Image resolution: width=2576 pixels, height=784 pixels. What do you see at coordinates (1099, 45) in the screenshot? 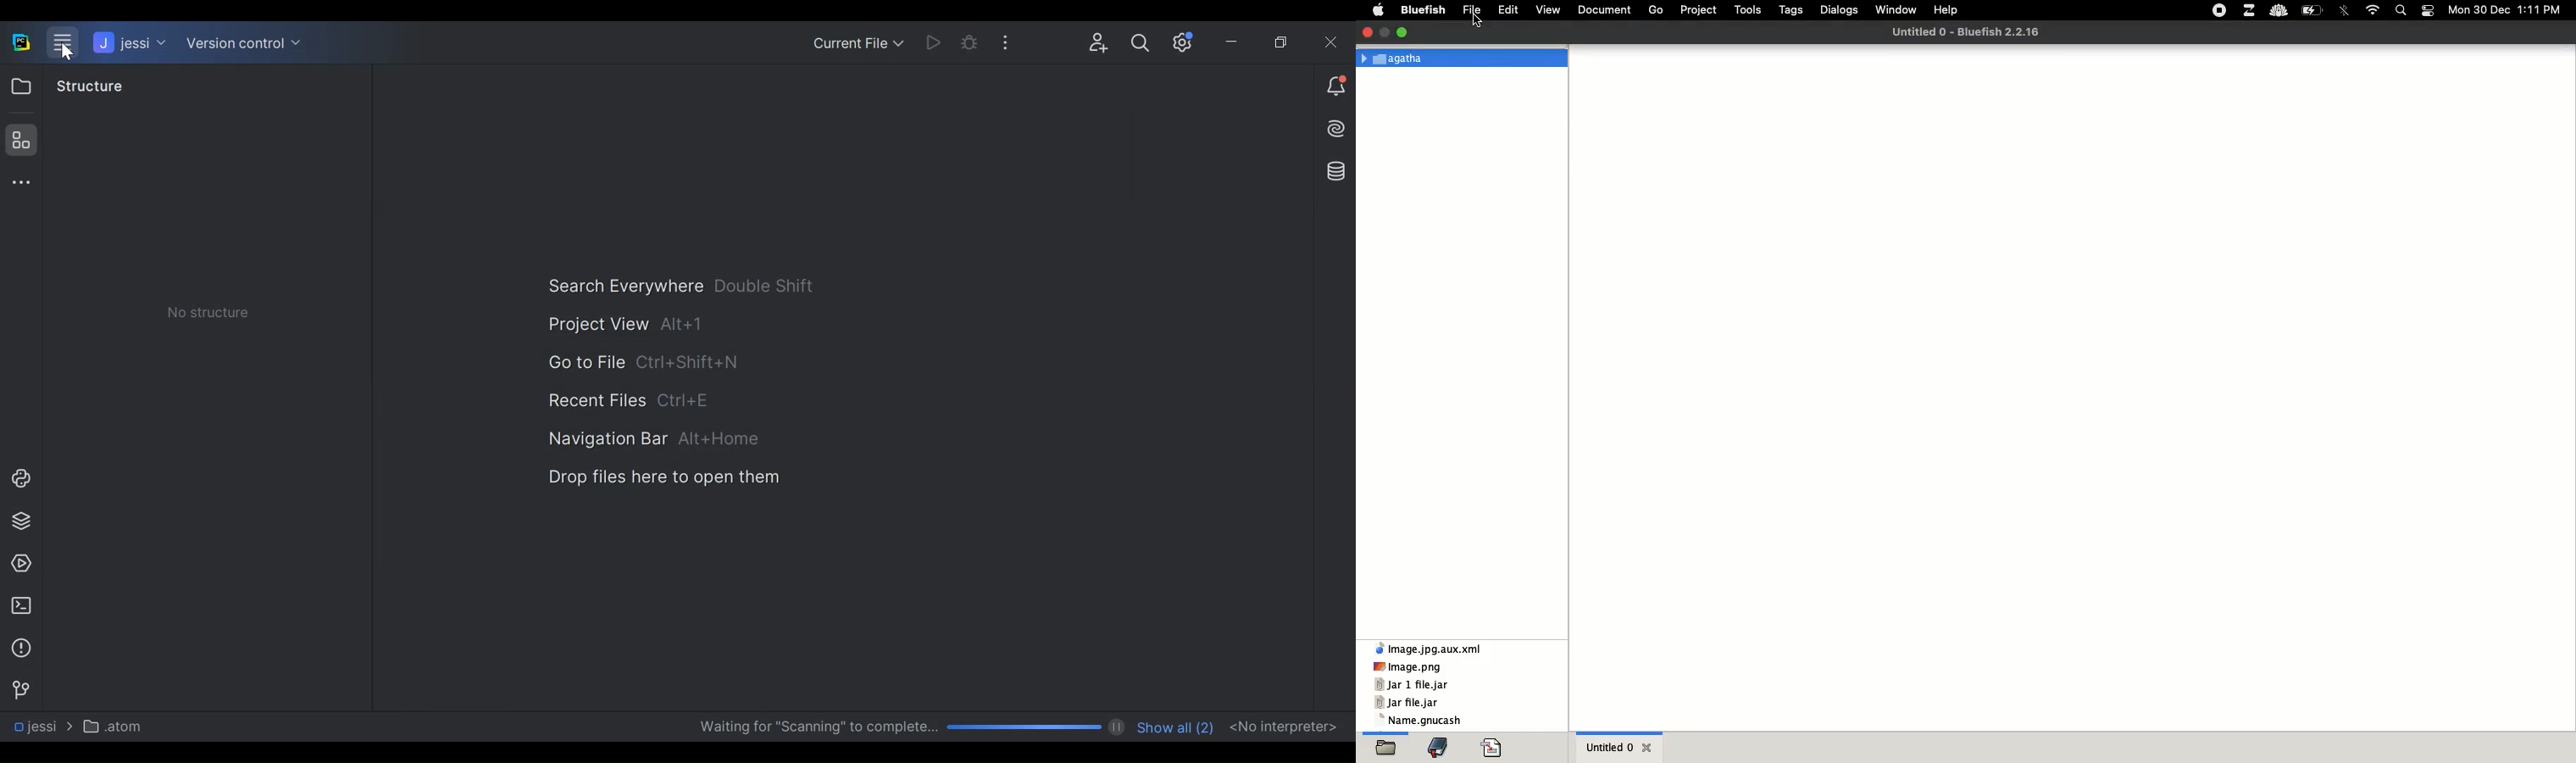
I see `Code with me` at bounding box center [1099, 45].